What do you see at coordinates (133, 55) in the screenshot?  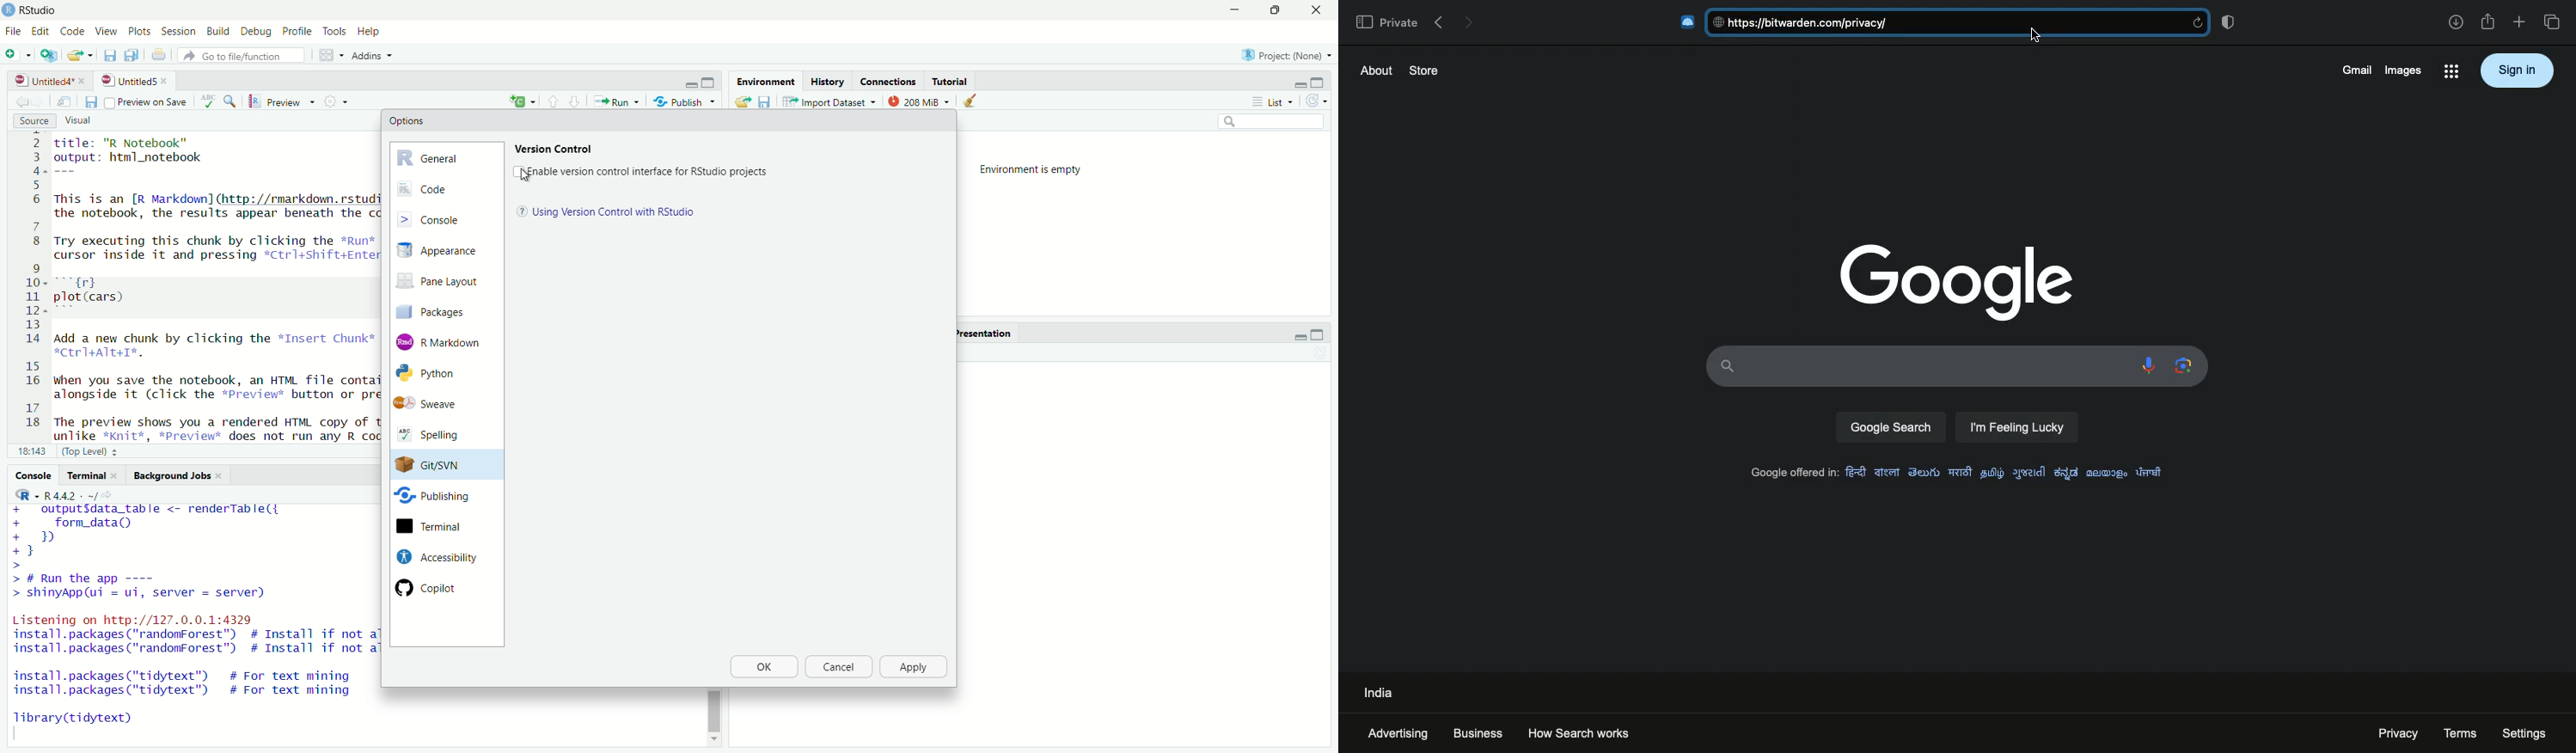 I see `save all open documents` at bounding box center [133, 55].